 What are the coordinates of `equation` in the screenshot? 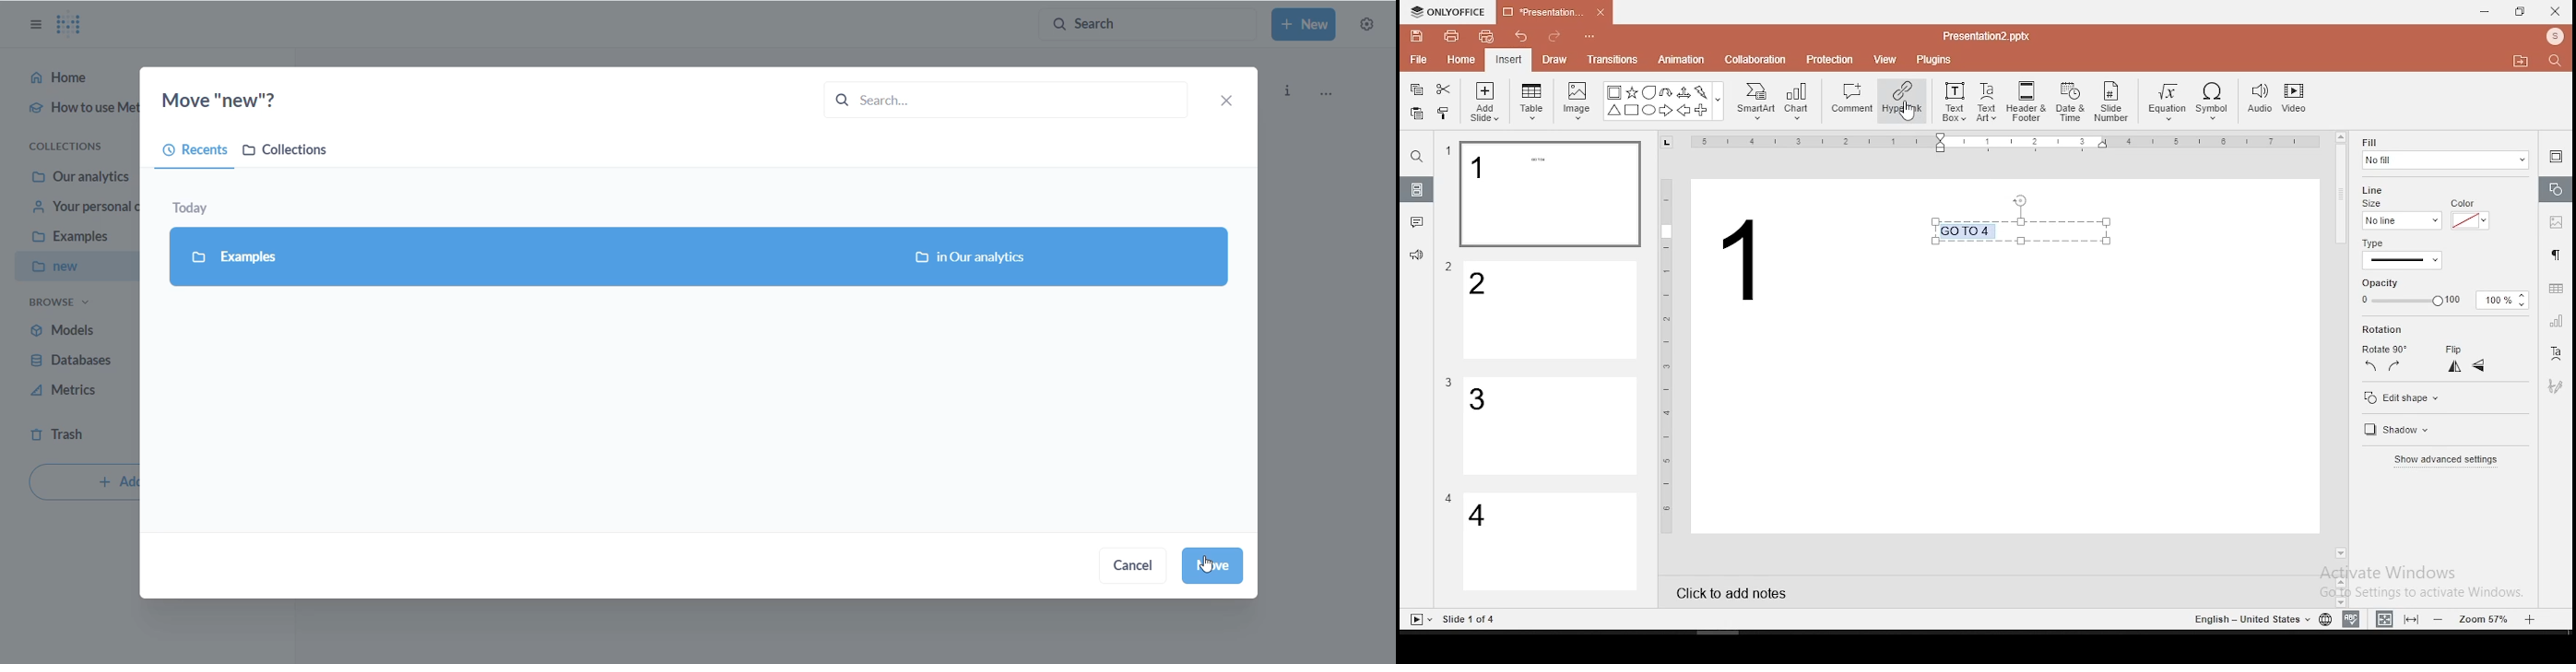 It's located at (2166, 102).